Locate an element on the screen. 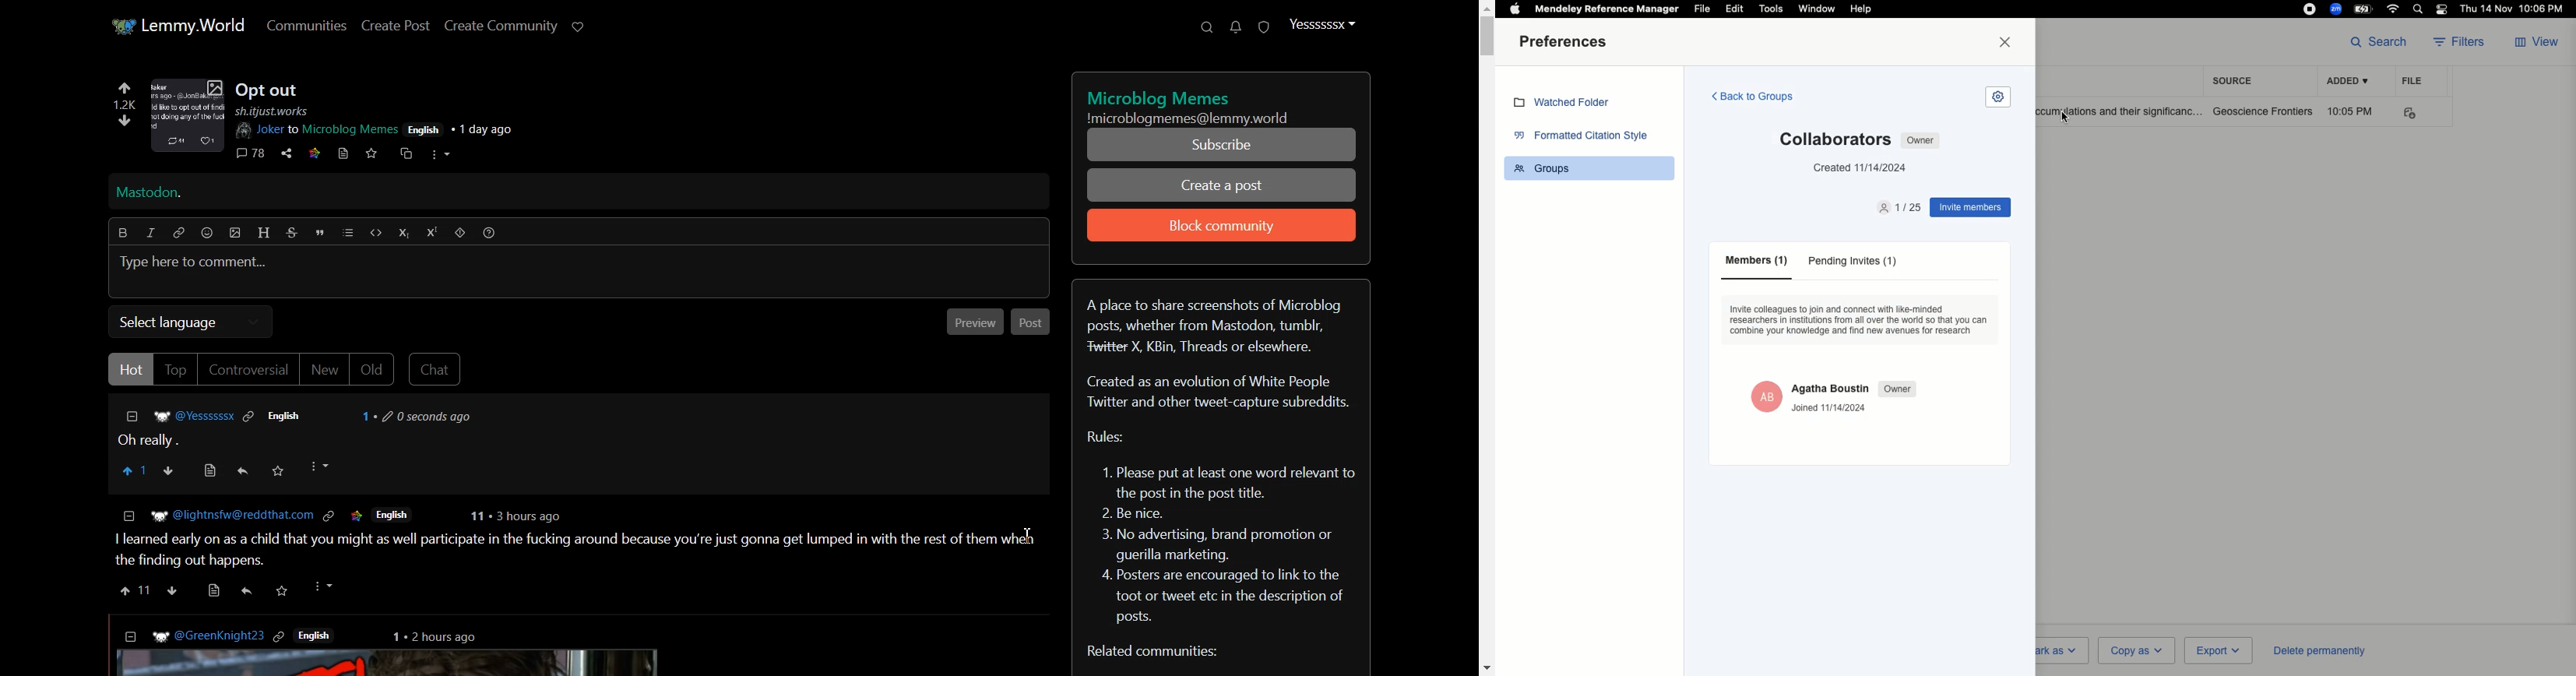 Image resolution: width=2576 pixels, height=700 pixels. Vertical Scroll bar is located at coordinates (1484, 338).